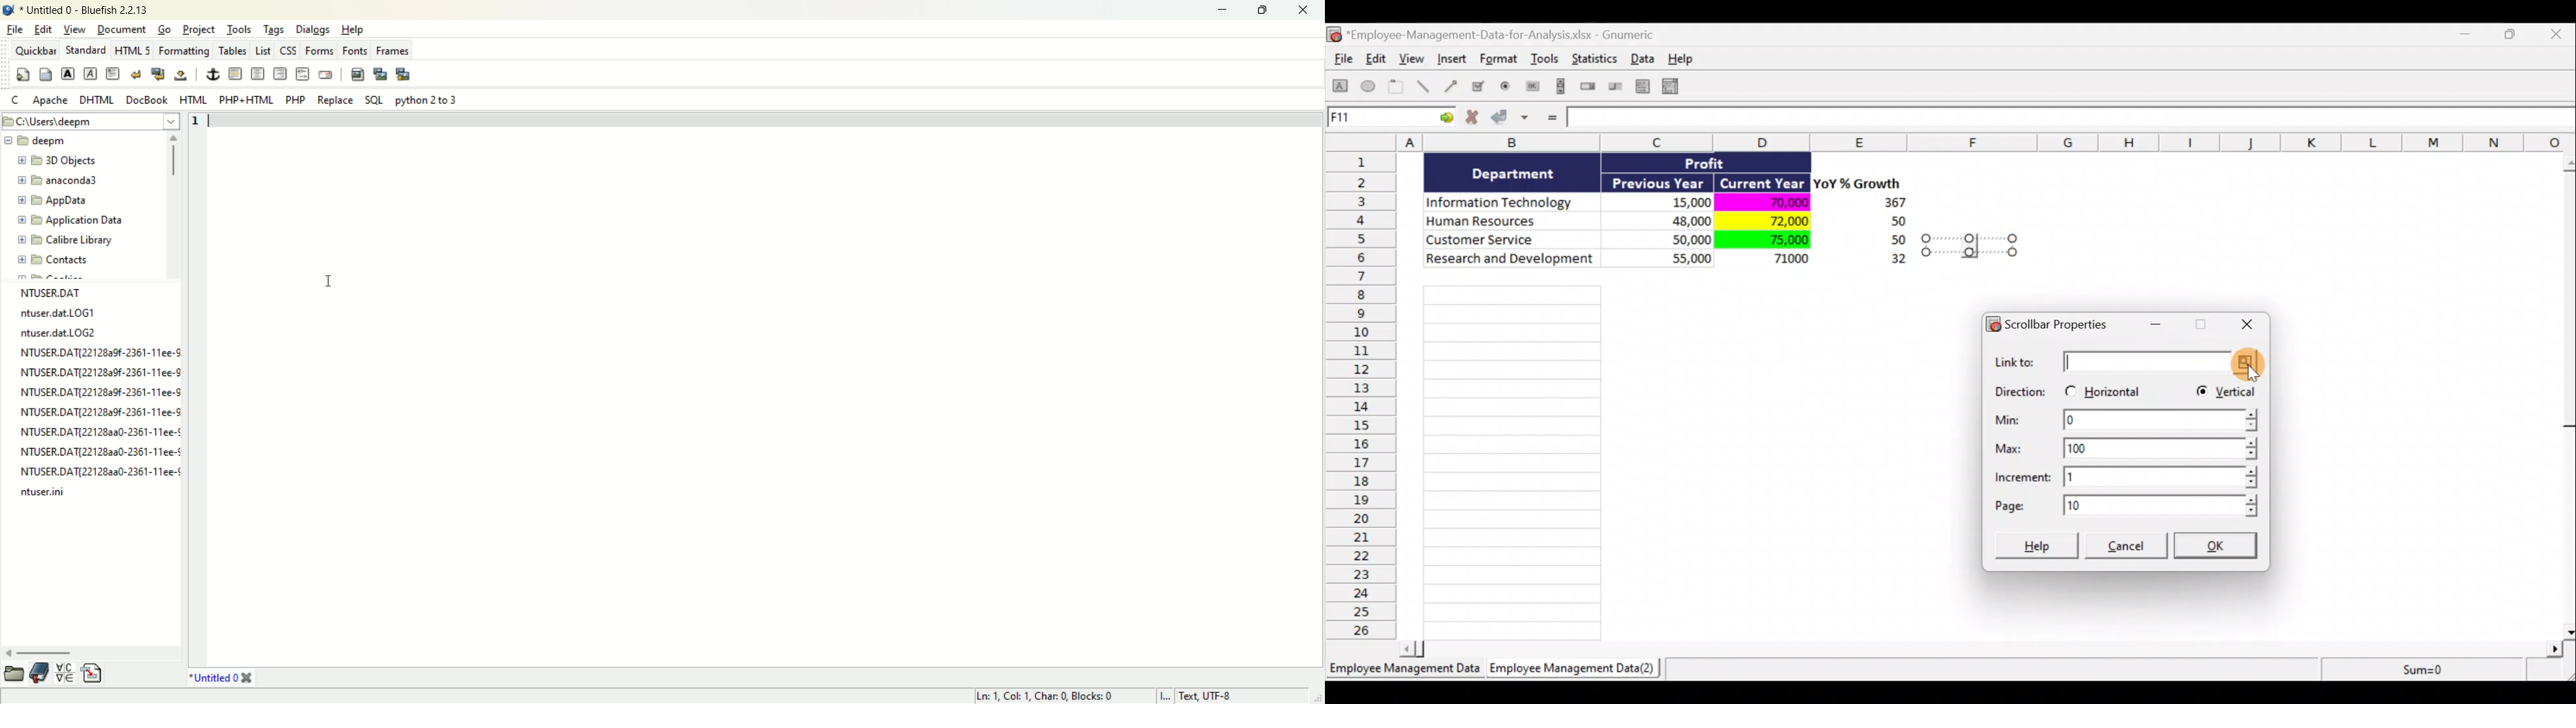 The width and height of the screenshot is (2576, 728). Describe the element at coordinates (2225, 394) in the screenshot. I see `Vertical` at that location.